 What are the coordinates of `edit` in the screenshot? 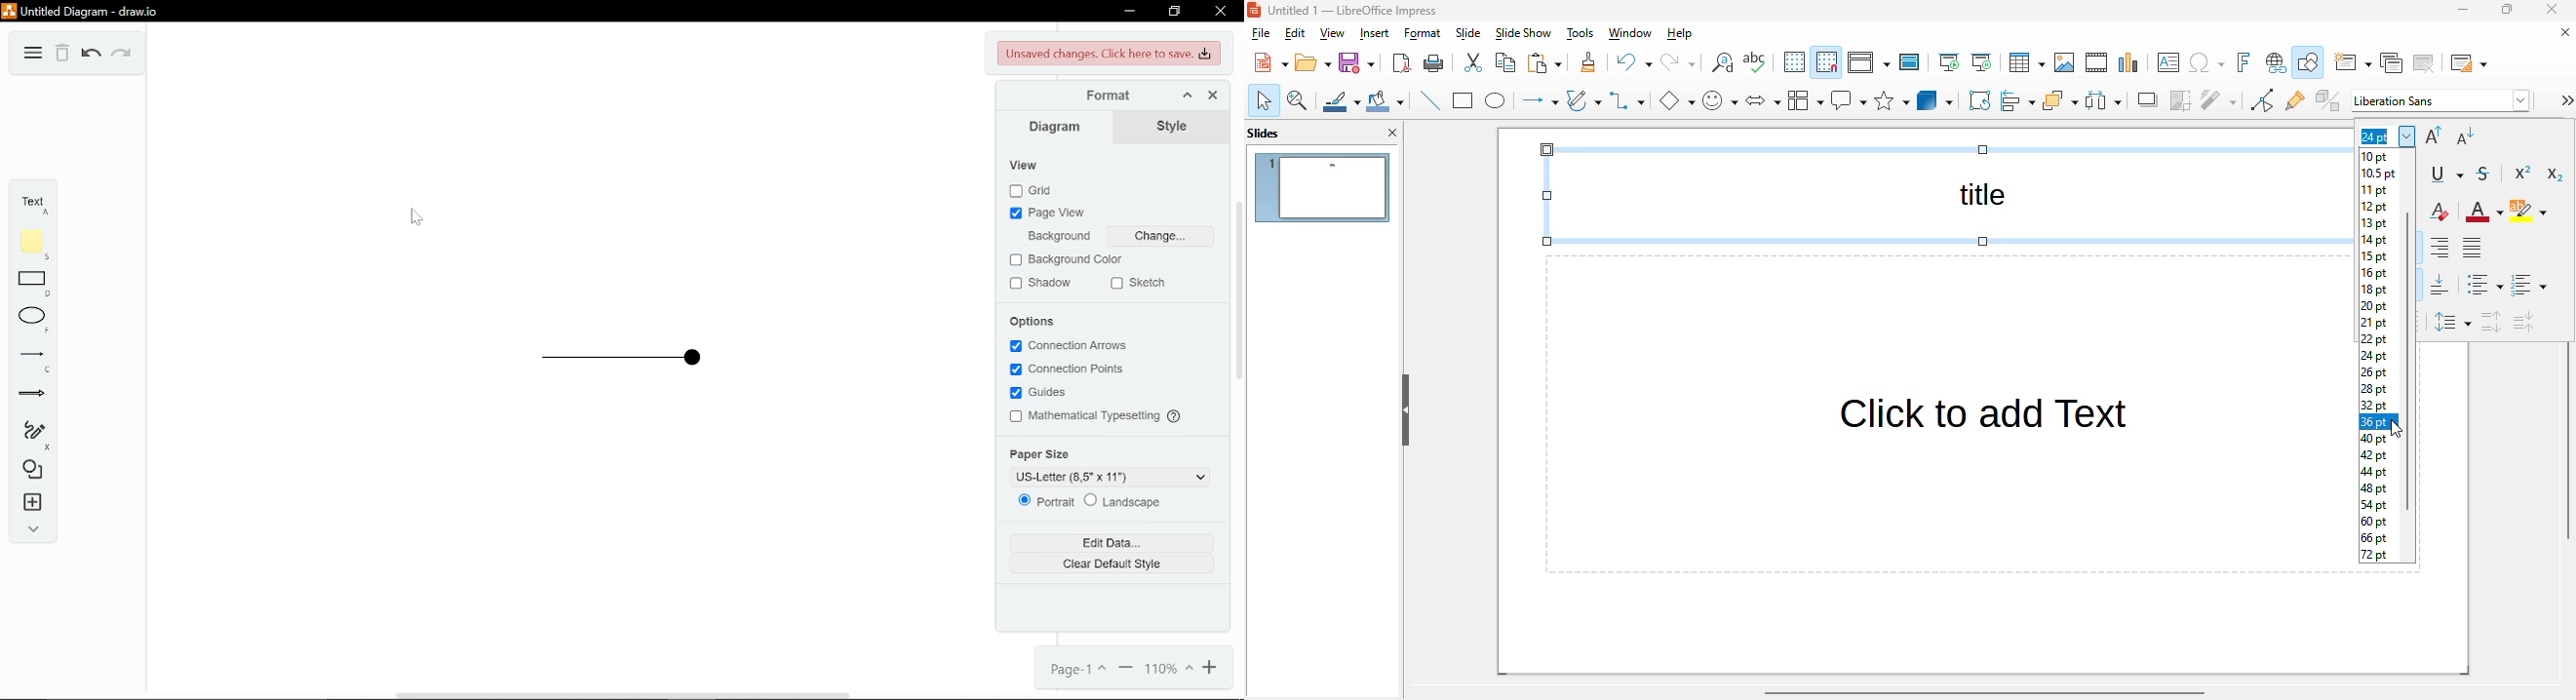 It's located at (1296, 33).